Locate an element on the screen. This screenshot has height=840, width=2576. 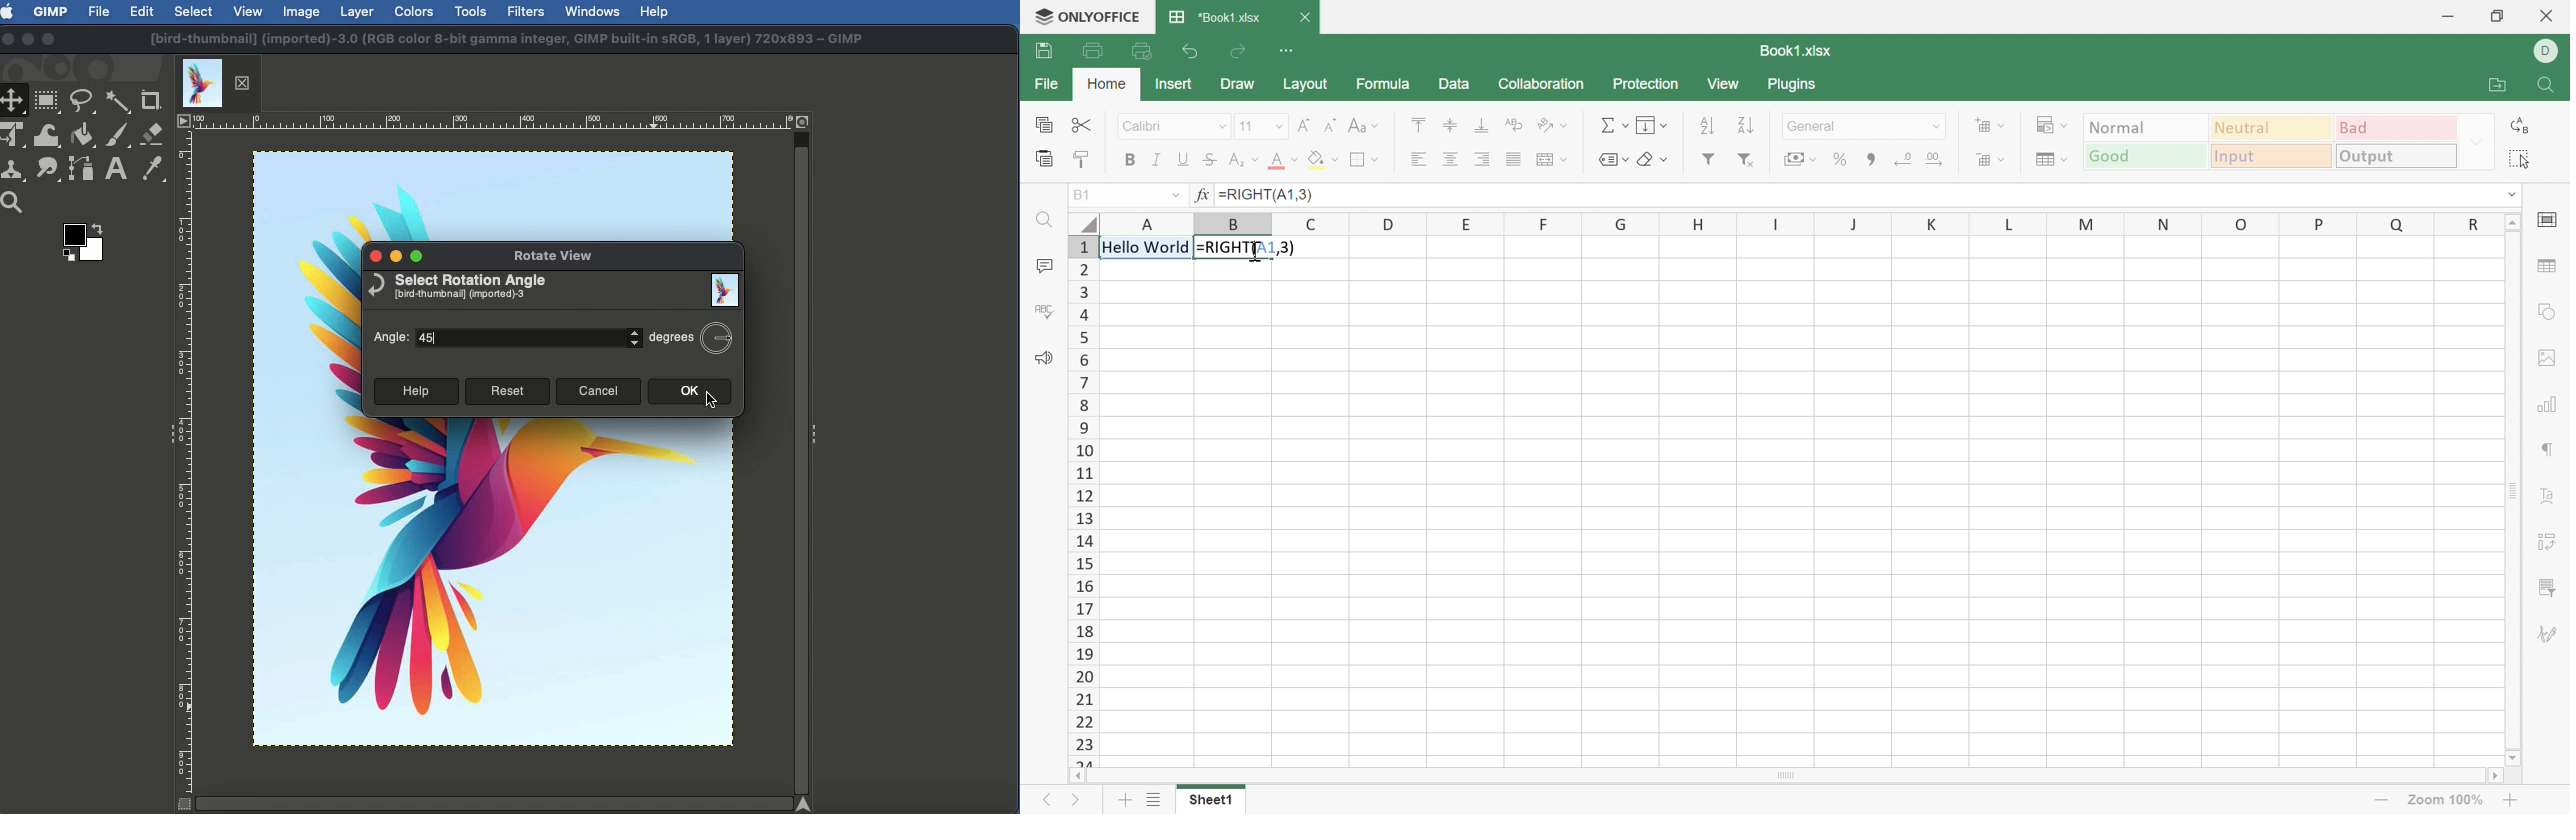
Clear is located at coordinates (1651, 161).